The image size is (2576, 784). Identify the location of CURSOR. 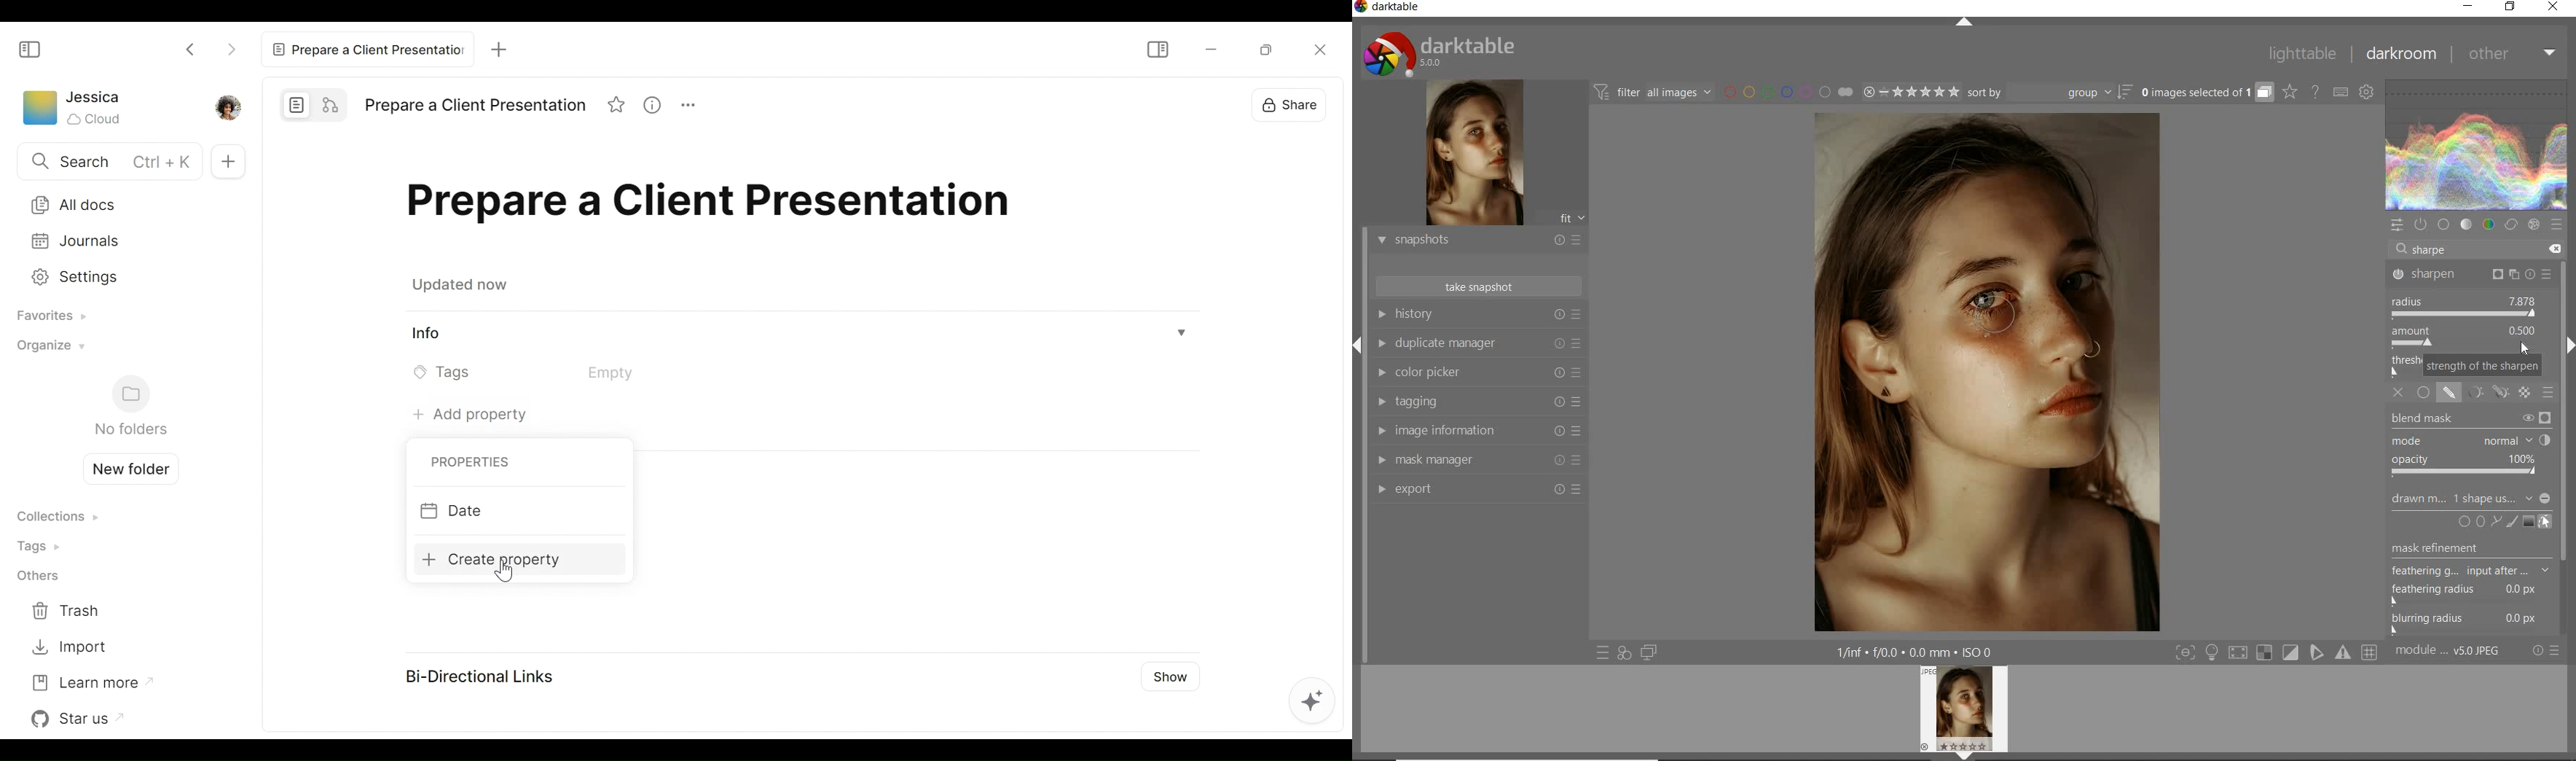
(2524, 348).